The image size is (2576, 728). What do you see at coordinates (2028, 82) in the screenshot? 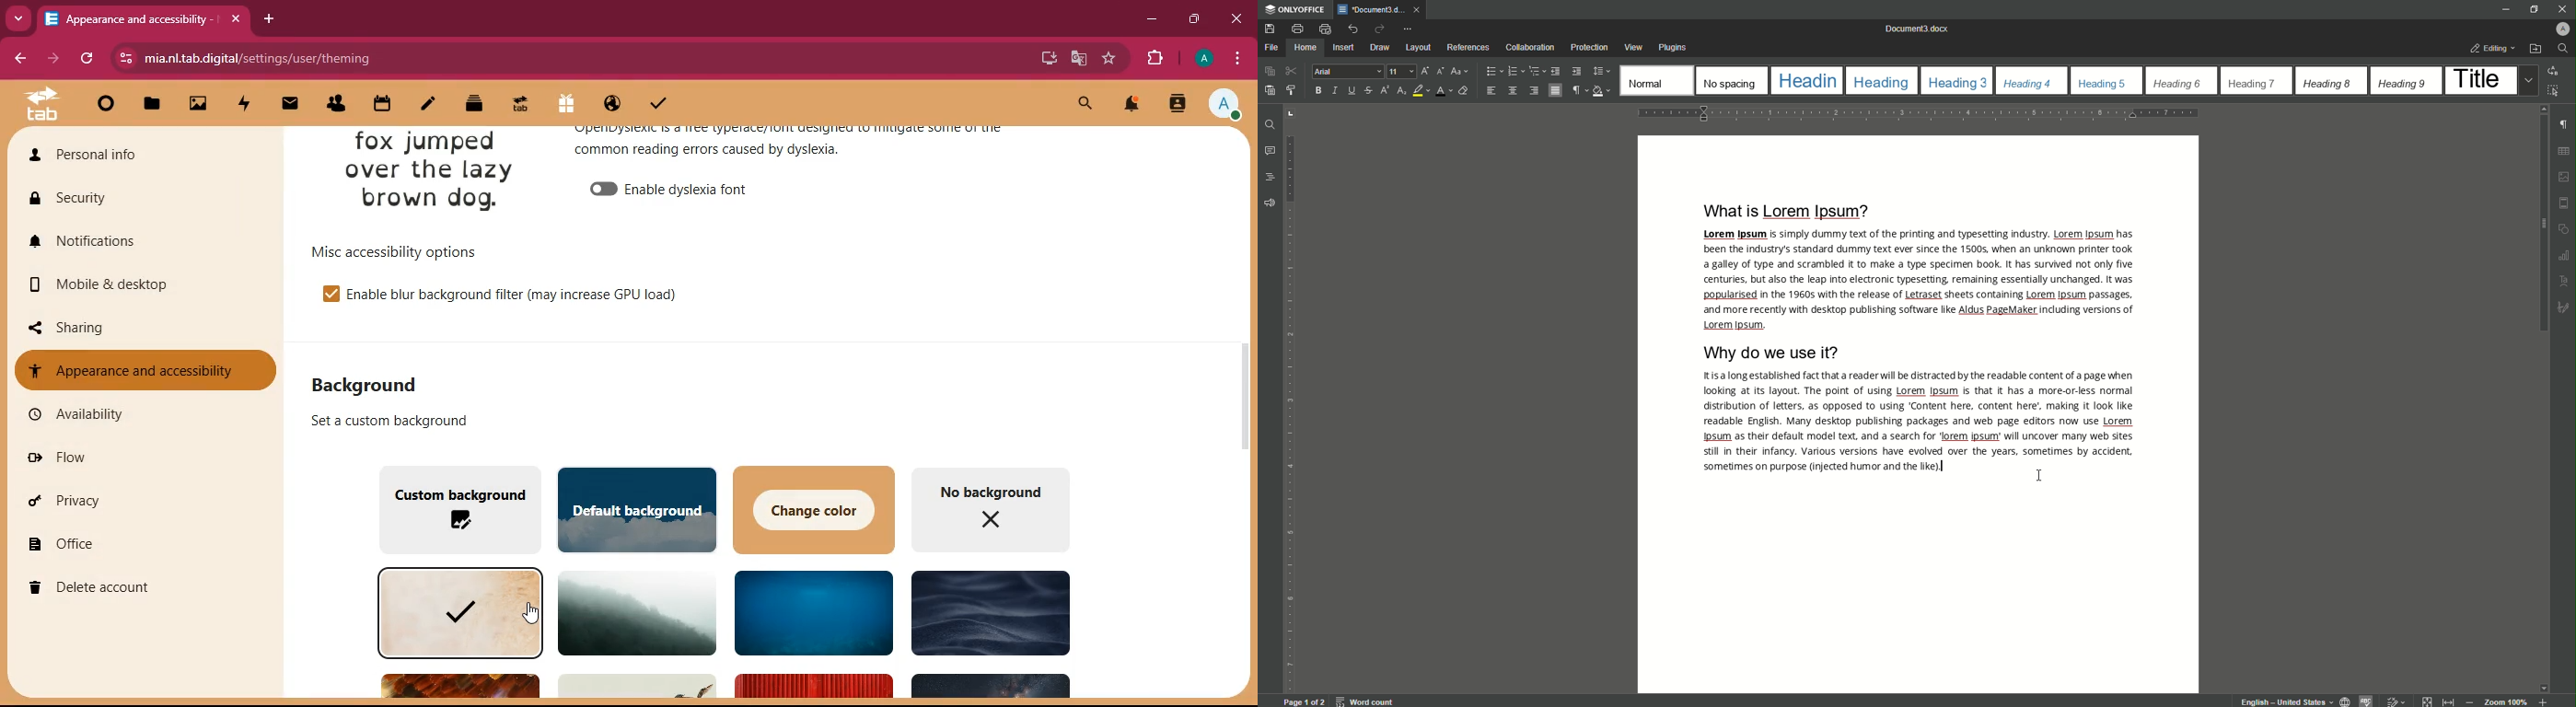
I see `Heading 4` at bounding box center [2028, 82].